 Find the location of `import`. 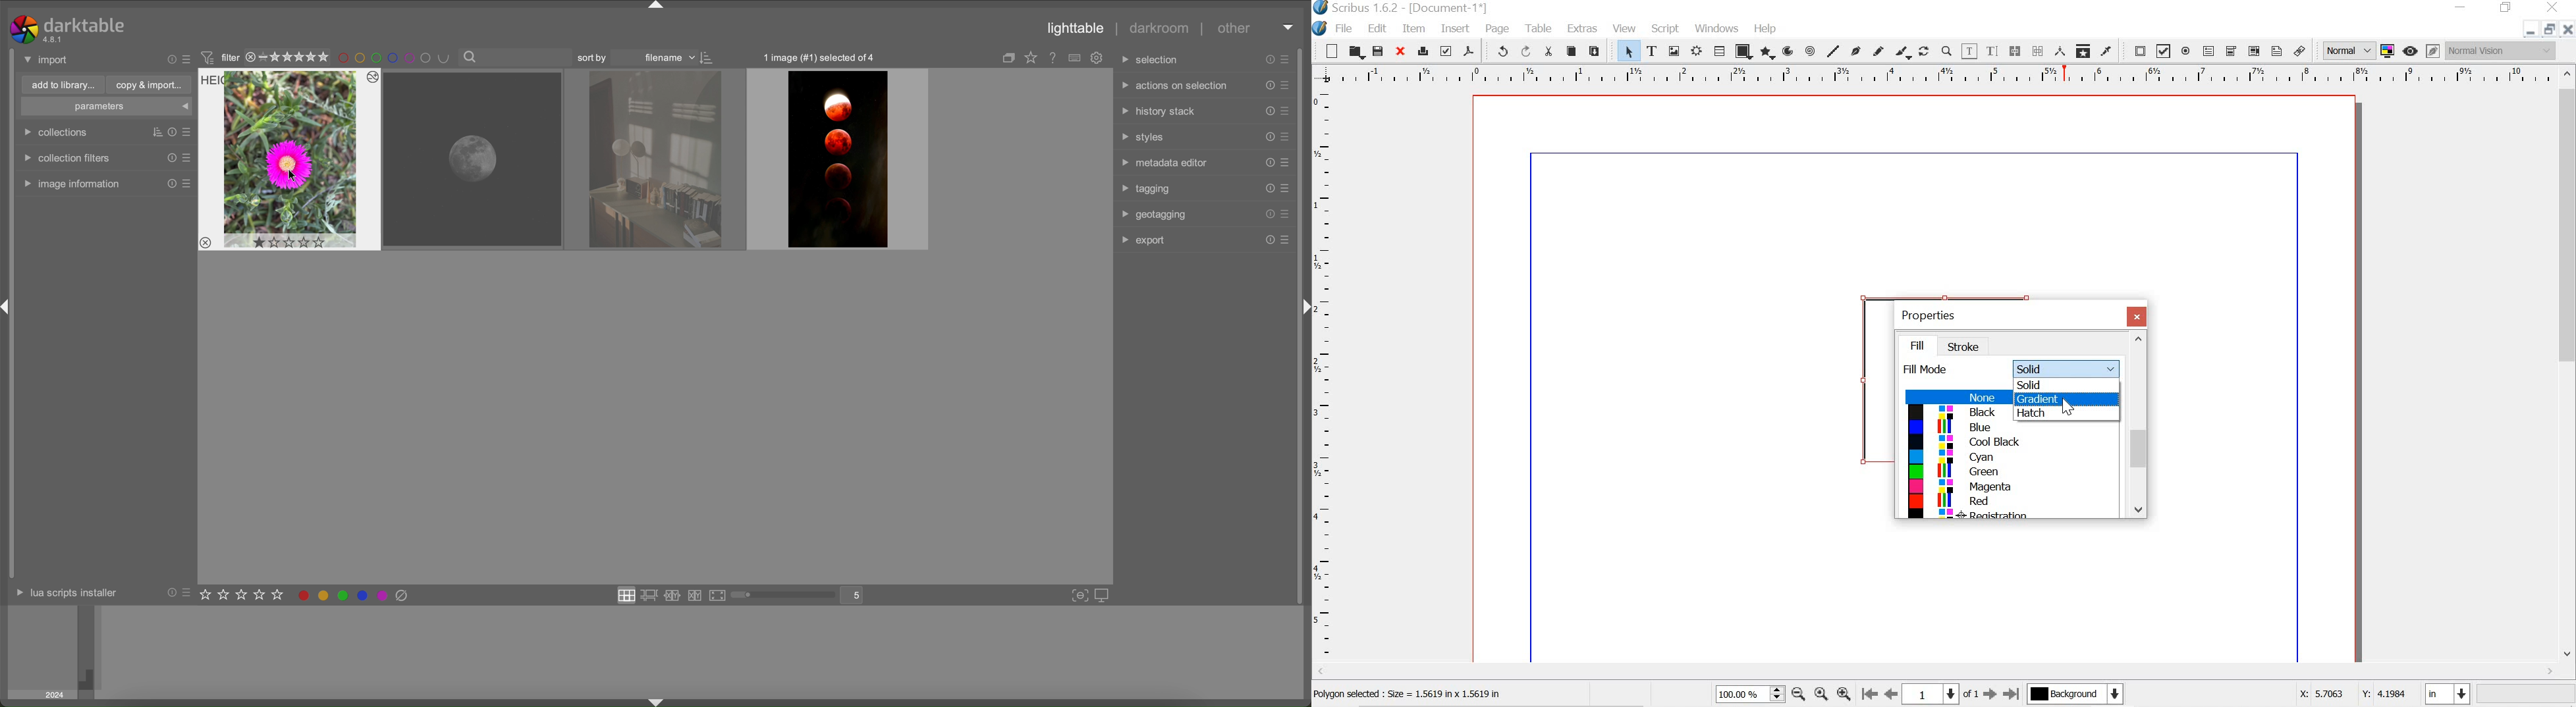

import is located at coordinates (48, 60).